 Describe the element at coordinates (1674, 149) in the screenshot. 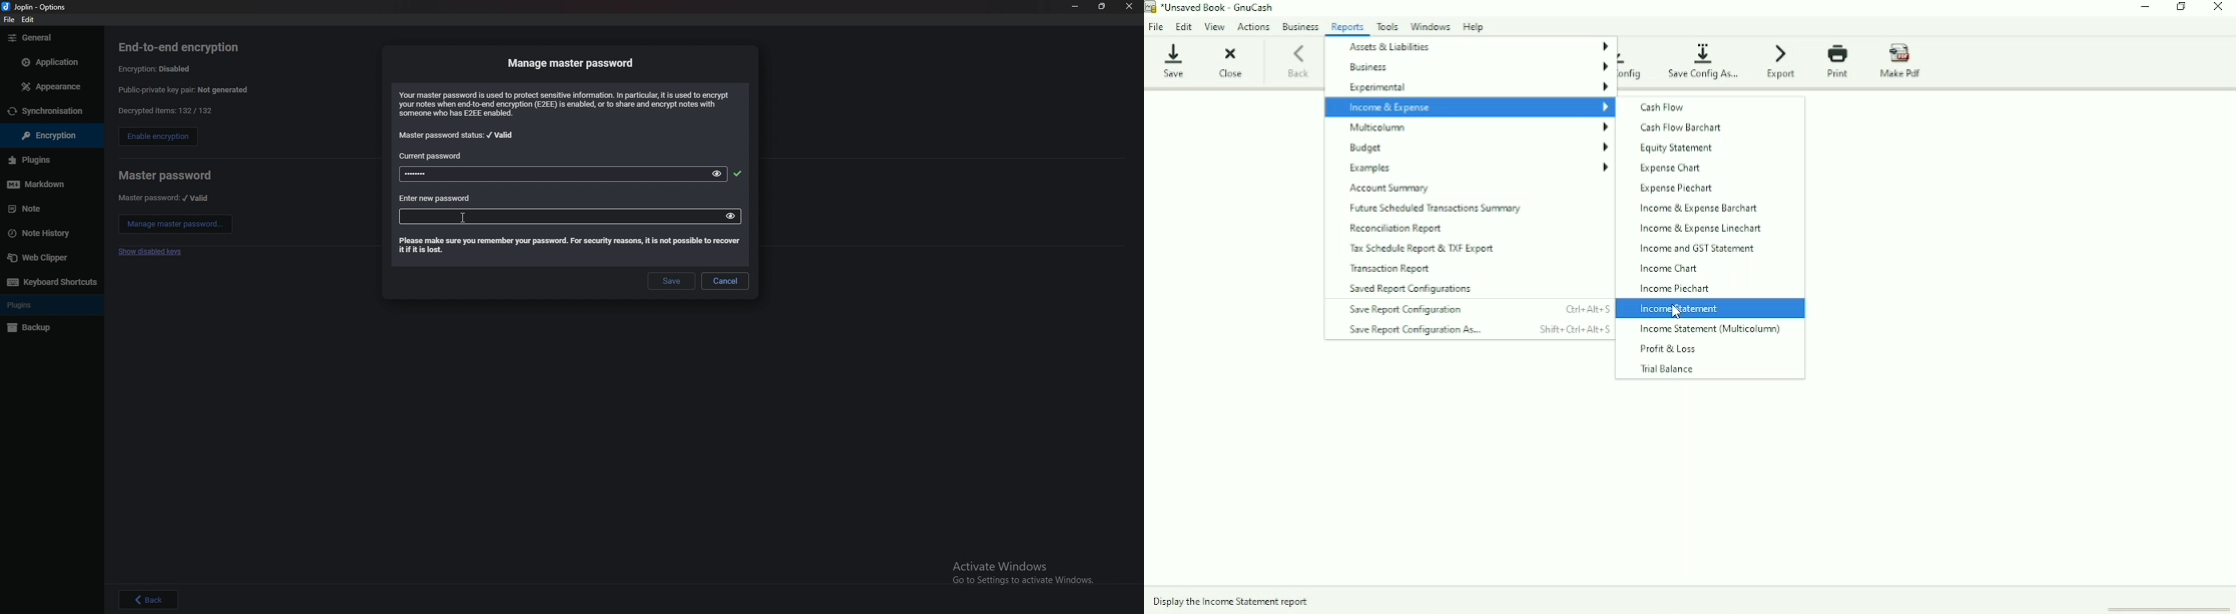

I see `Equity Statement` at that location.